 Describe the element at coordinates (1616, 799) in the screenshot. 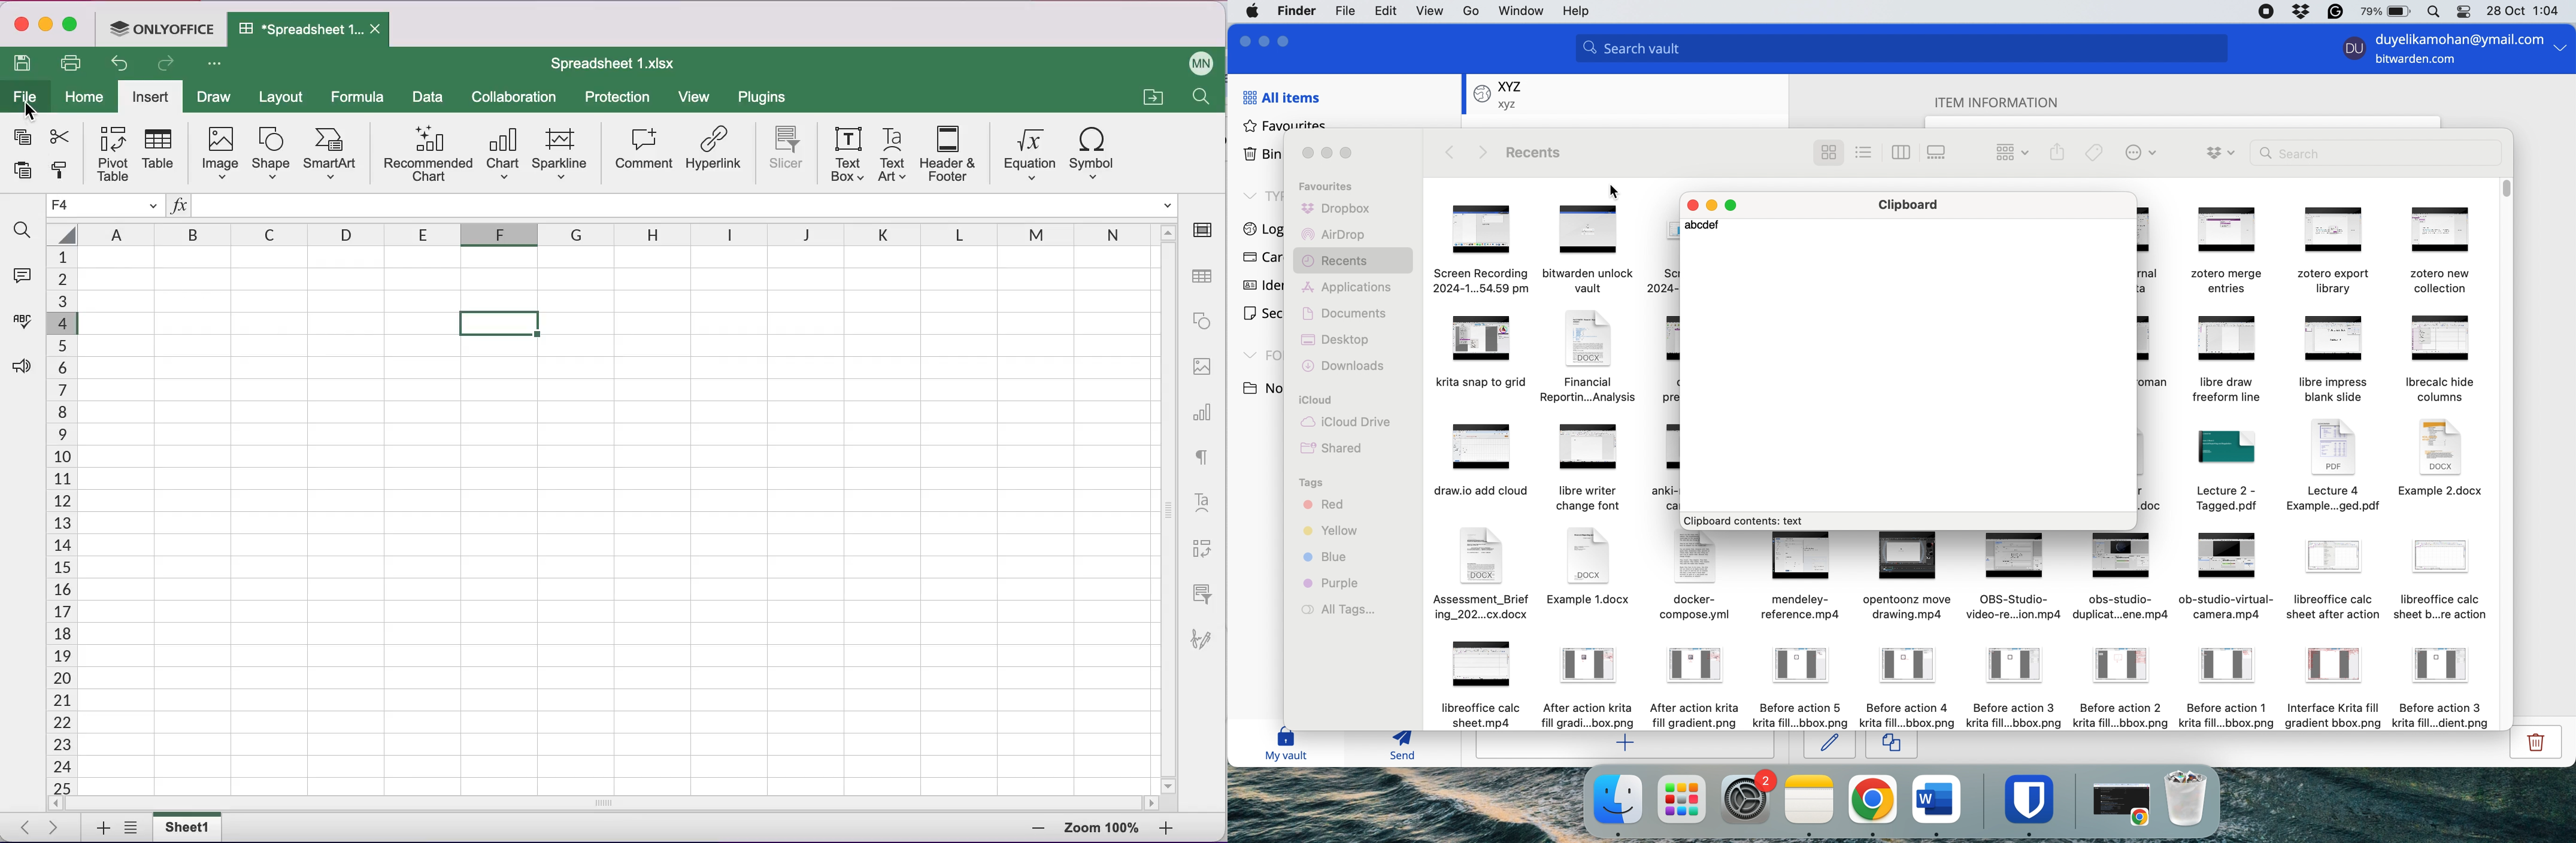

I see `finder` at that location.